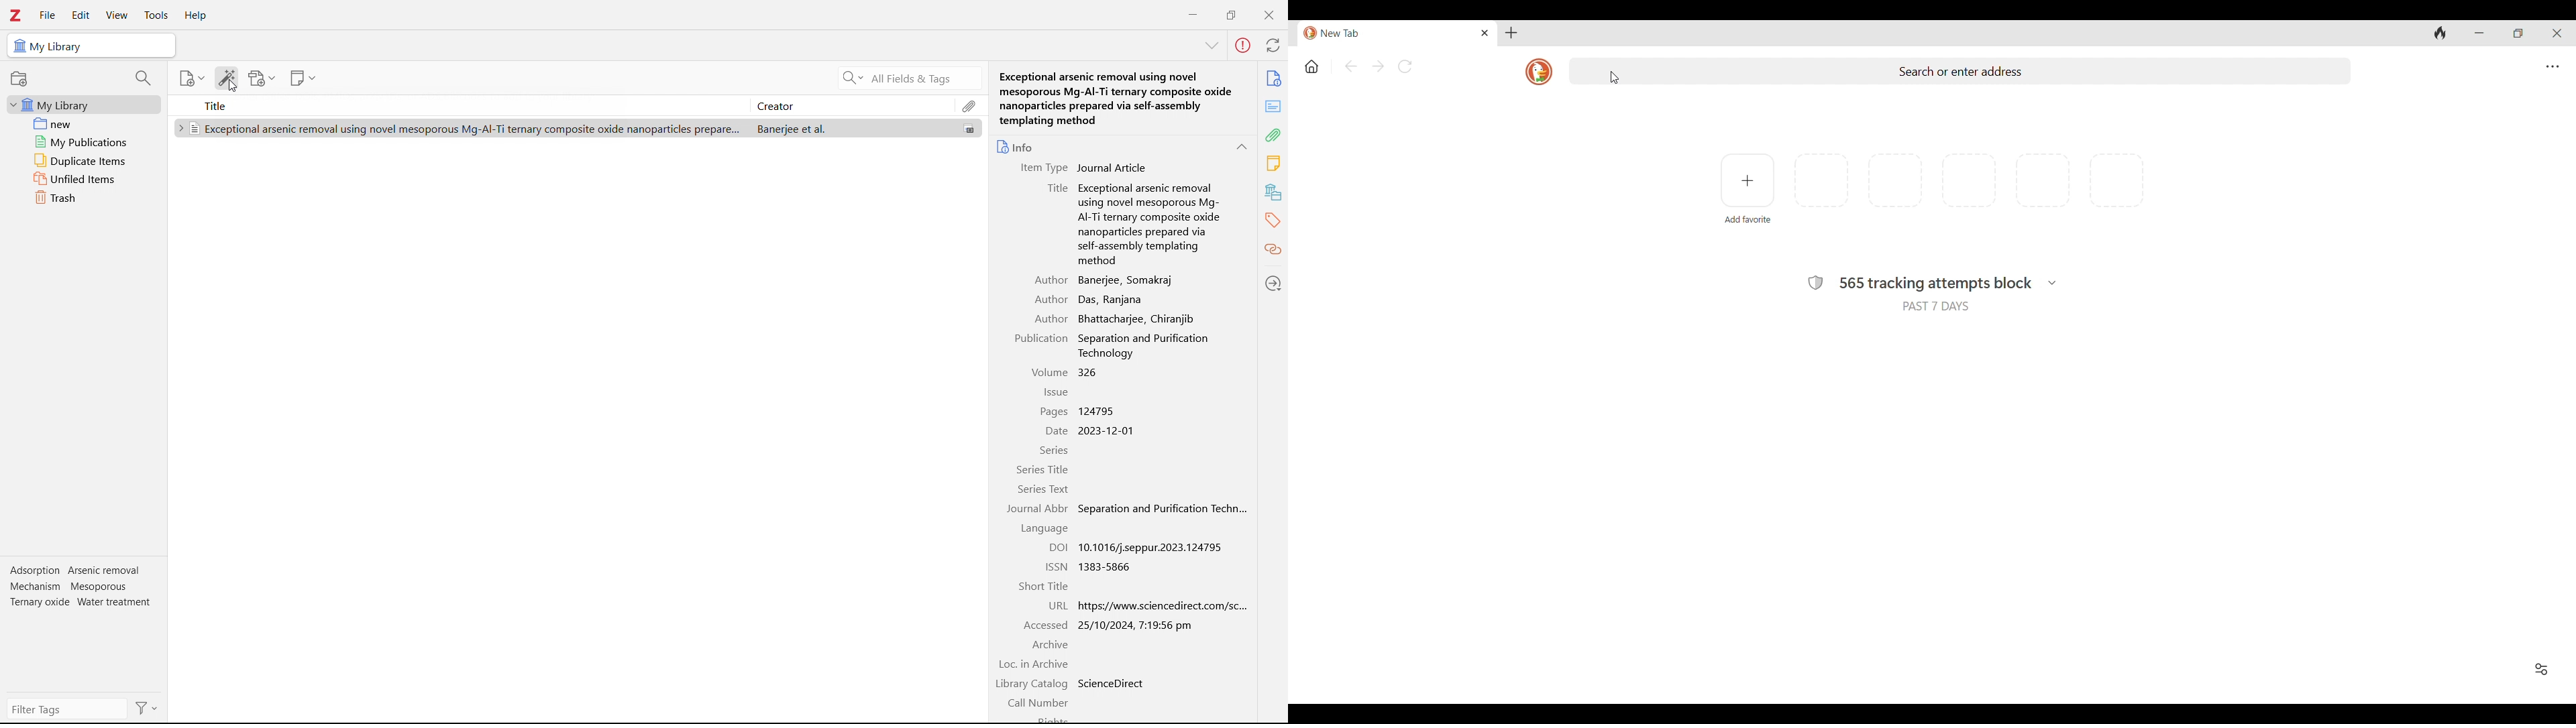 The height and width of the screenshot is (728, 2576). I want to click on Author, so click(1050, 318).